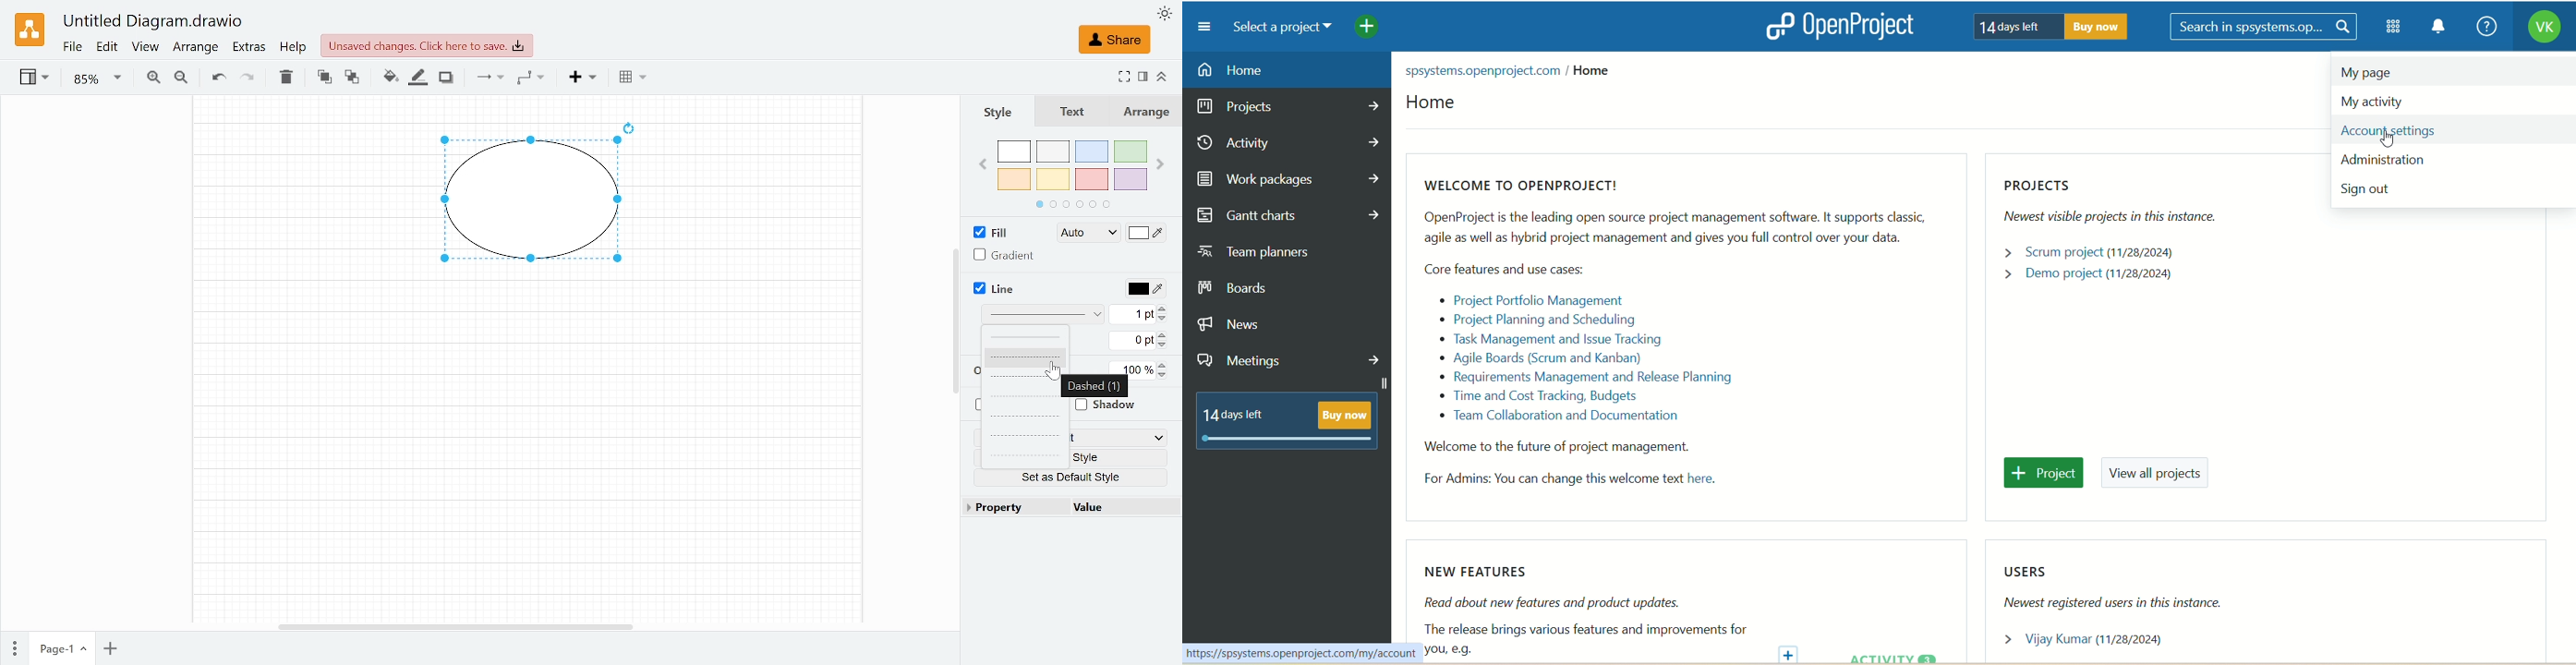  What do you see at coordinates (350, 79) in the screenshot?
I see `To back` at bounding box center [350, 79].